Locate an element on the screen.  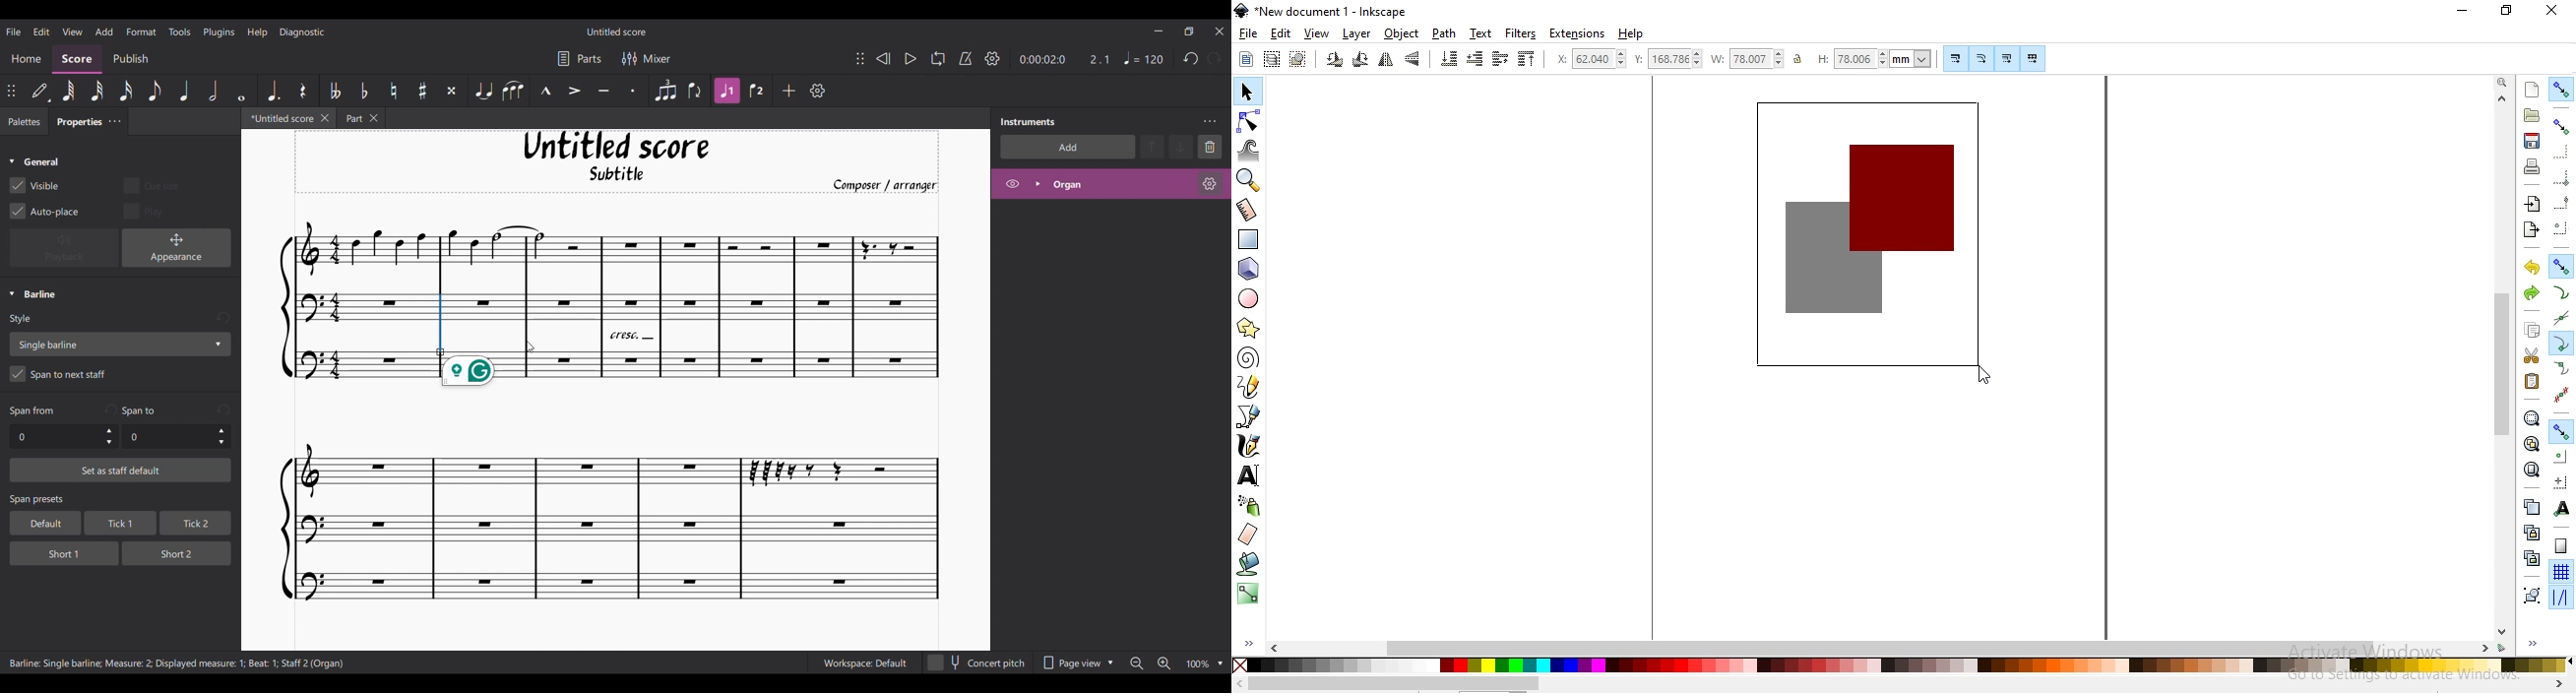
Change position of toolbar attached is located at coordinates (860, 58).